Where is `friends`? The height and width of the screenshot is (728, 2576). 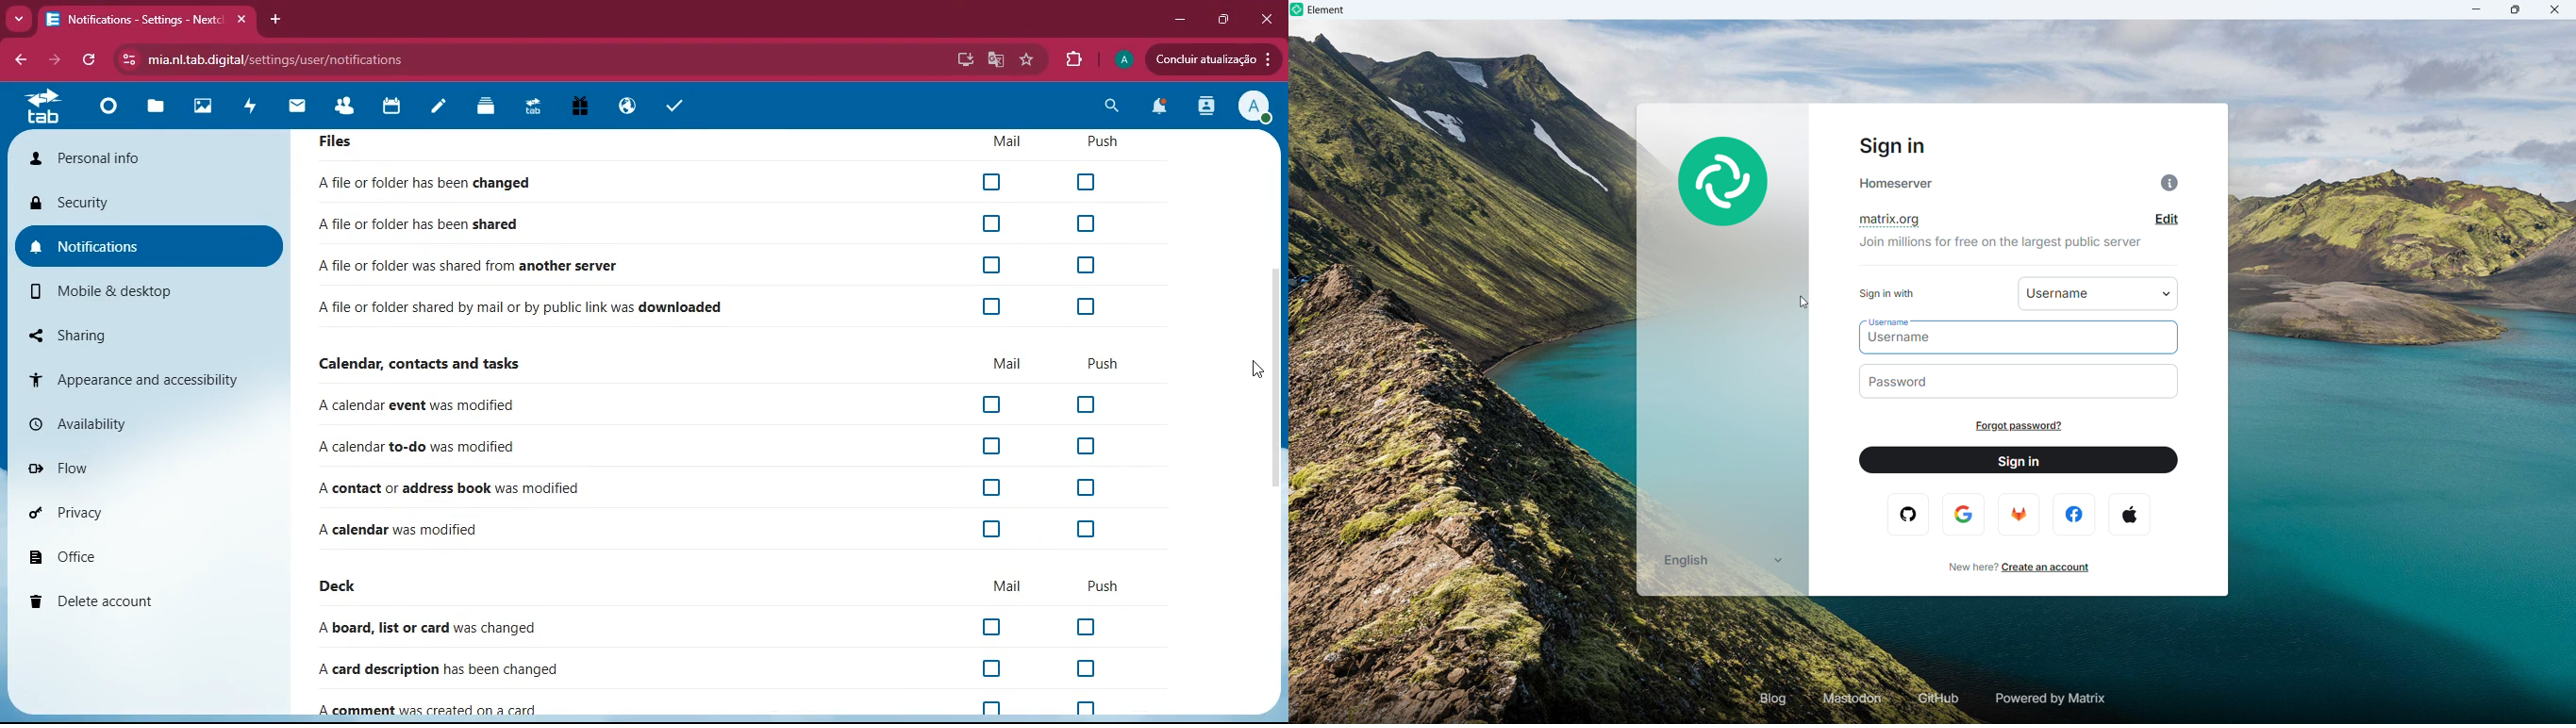 friends is located at coordinates (350, 108).